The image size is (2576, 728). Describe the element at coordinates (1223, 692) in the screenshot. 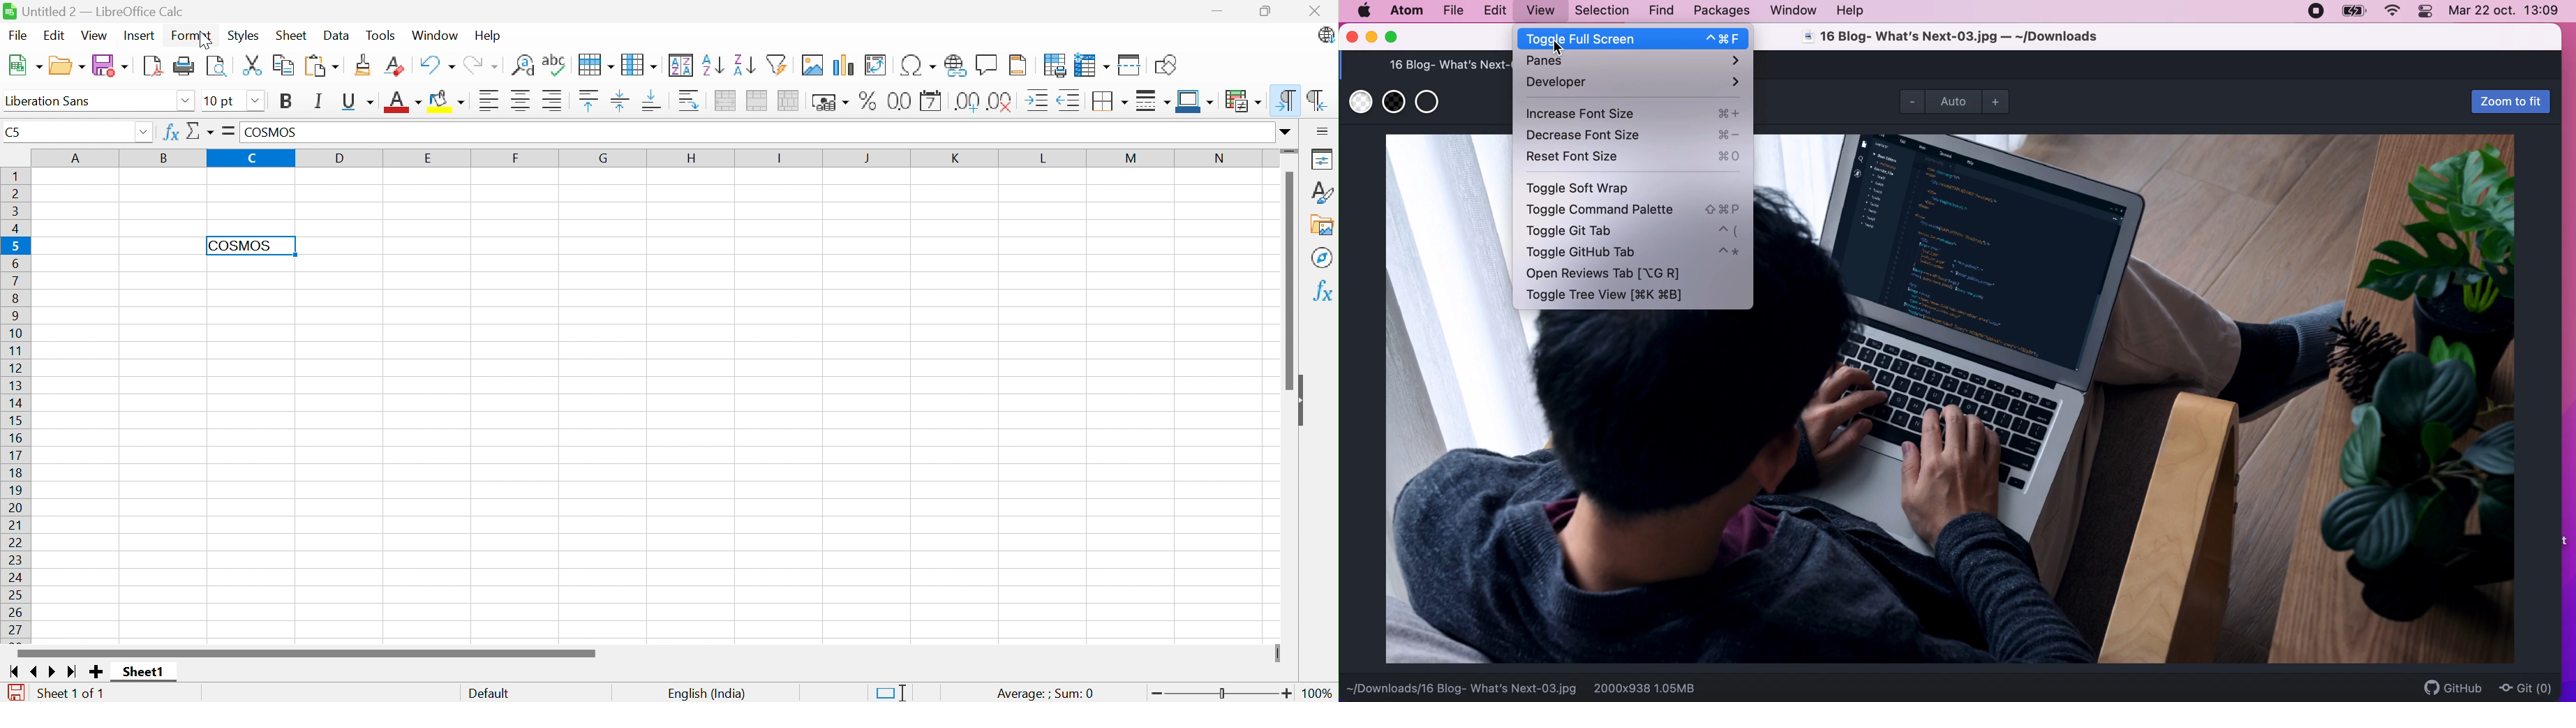

I see `Slider` at that location.